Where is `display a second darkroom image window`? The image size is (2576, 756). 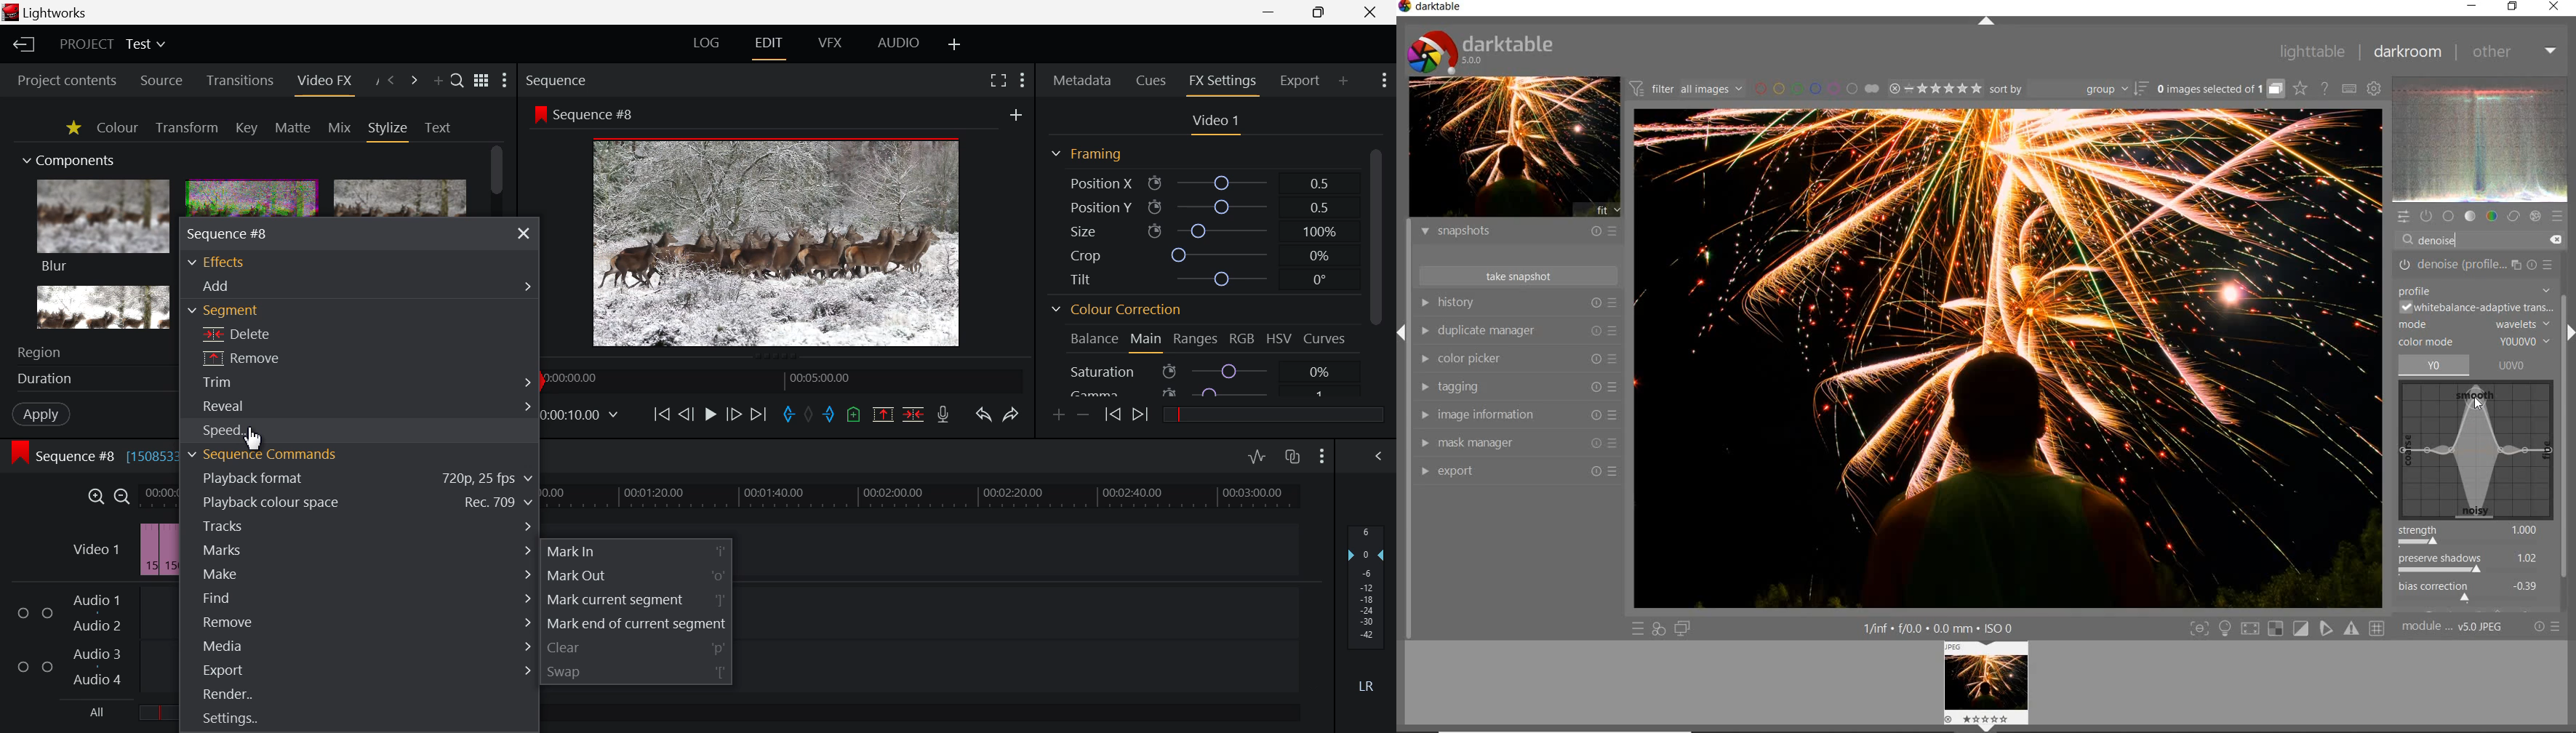 display a second darkroom image window is located at coordinates (1684, 629).